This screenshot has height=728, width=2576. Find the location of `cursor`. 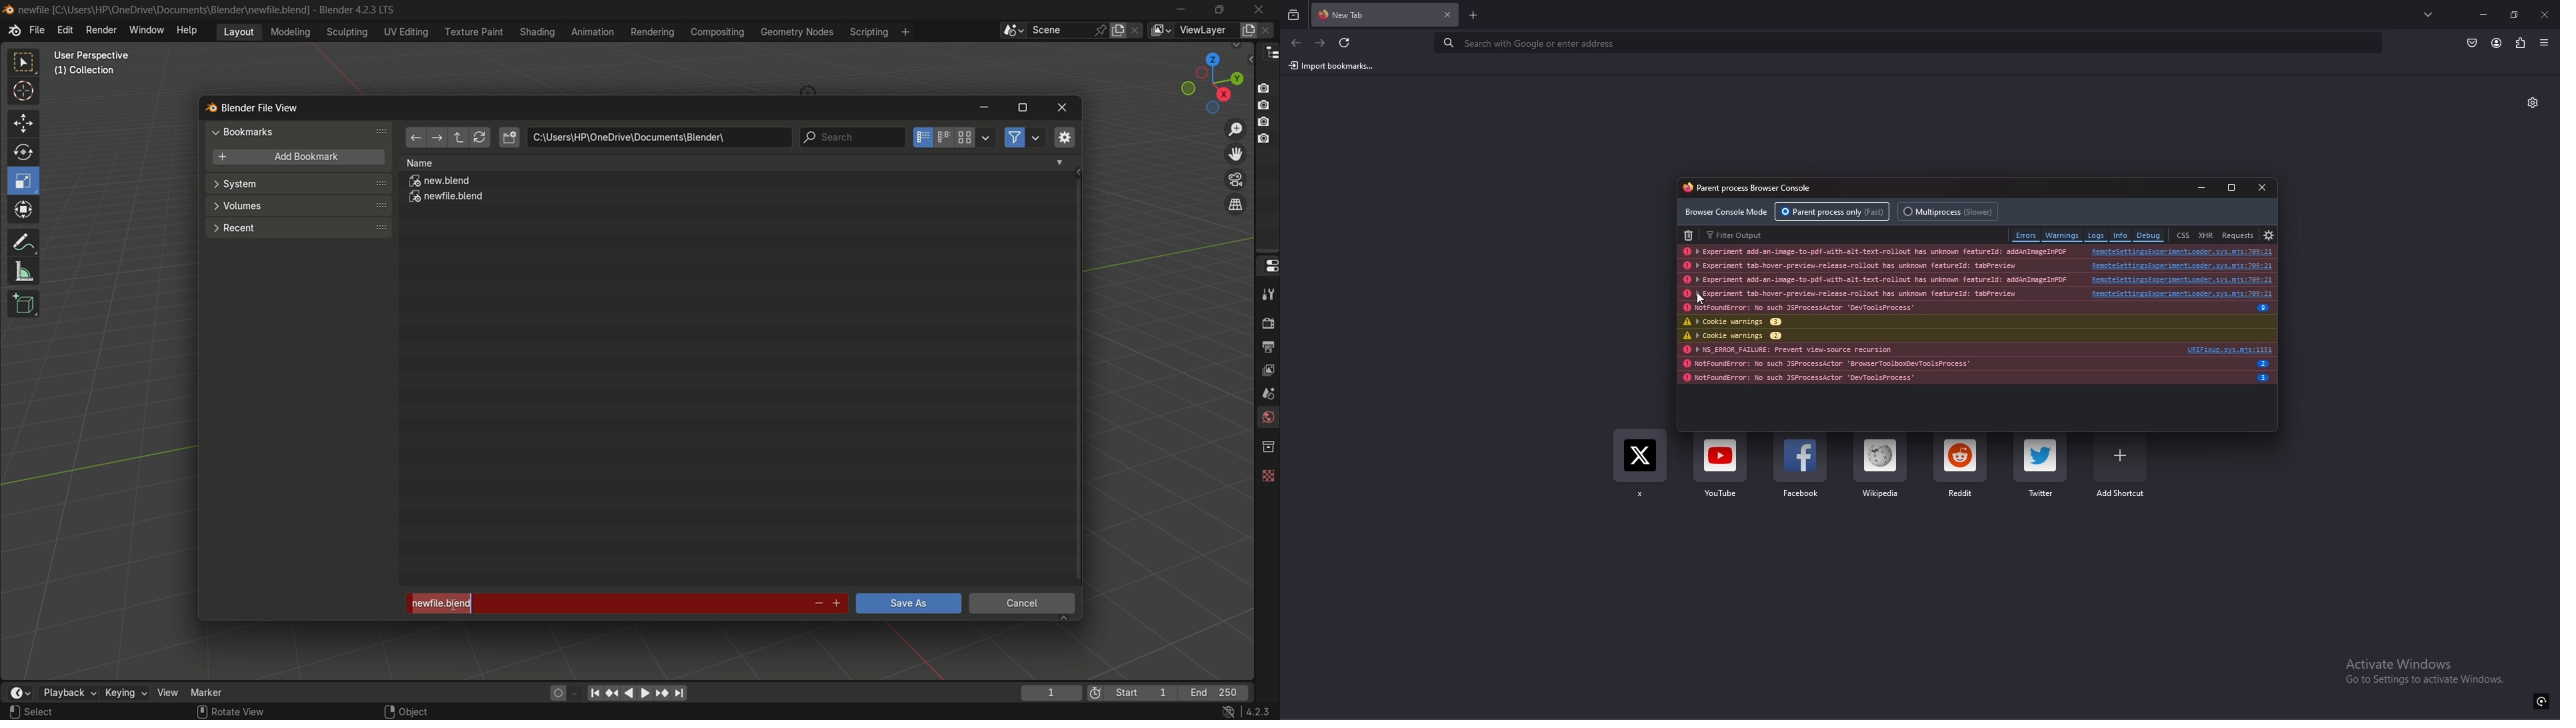

cursor is located at coordinates (1700, 299).